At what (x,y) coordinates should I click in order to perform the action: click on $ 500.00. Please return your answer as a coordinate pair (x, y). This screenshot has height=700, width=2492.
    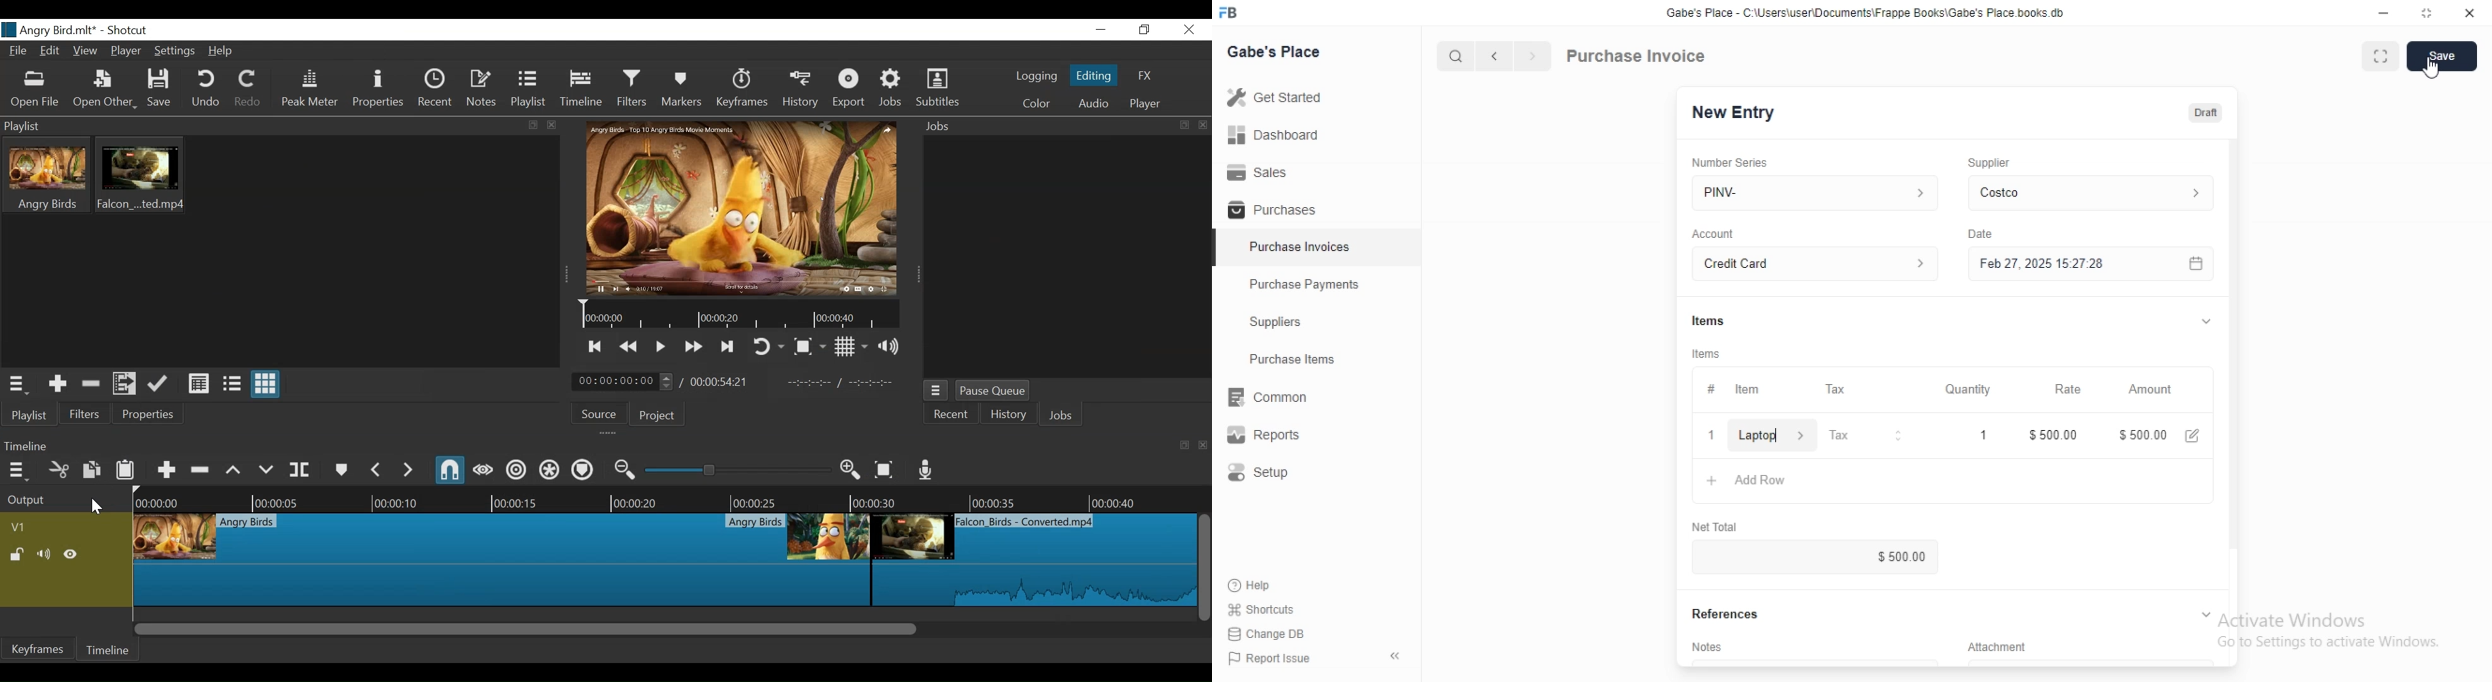
    Looking at the image, I should click on (1814, 556).